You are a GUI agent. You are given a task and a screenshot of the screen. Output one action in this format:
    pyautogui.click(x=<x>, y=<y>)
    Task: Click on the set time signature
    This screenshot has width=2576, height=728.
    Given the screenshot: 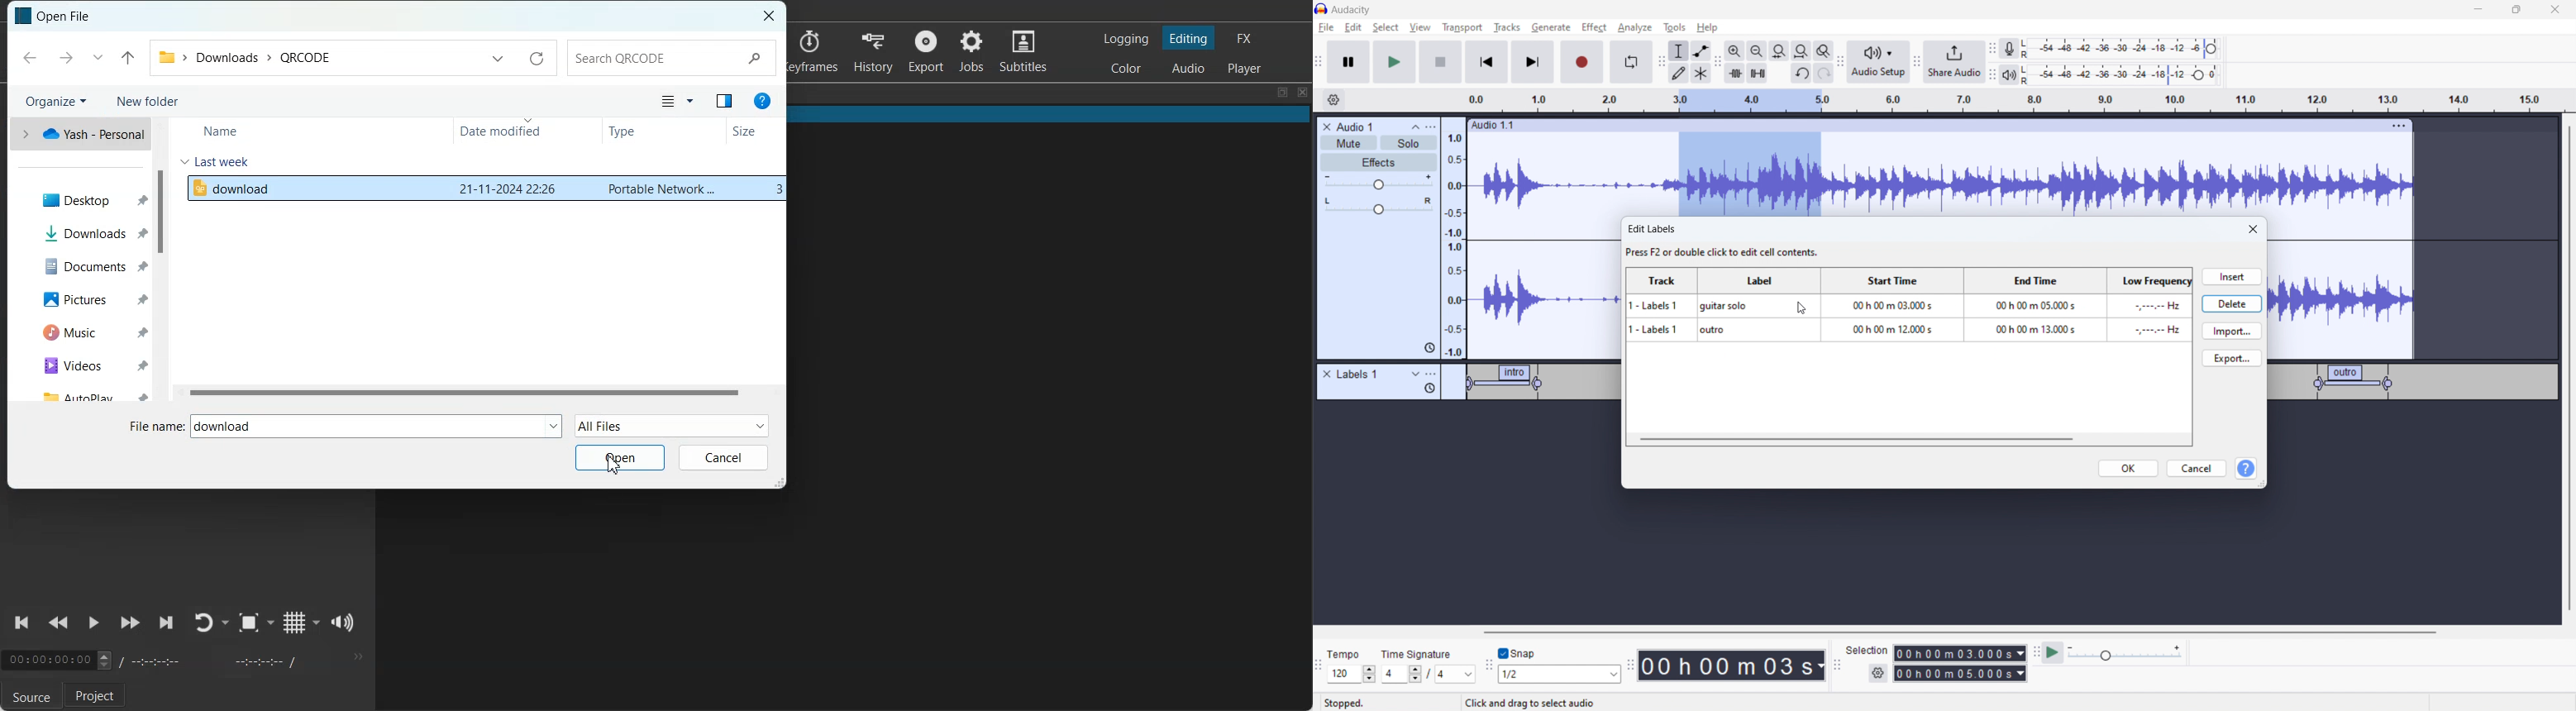 What is the action you would take?
    pyautogui.click(x=1429, y=673)
    